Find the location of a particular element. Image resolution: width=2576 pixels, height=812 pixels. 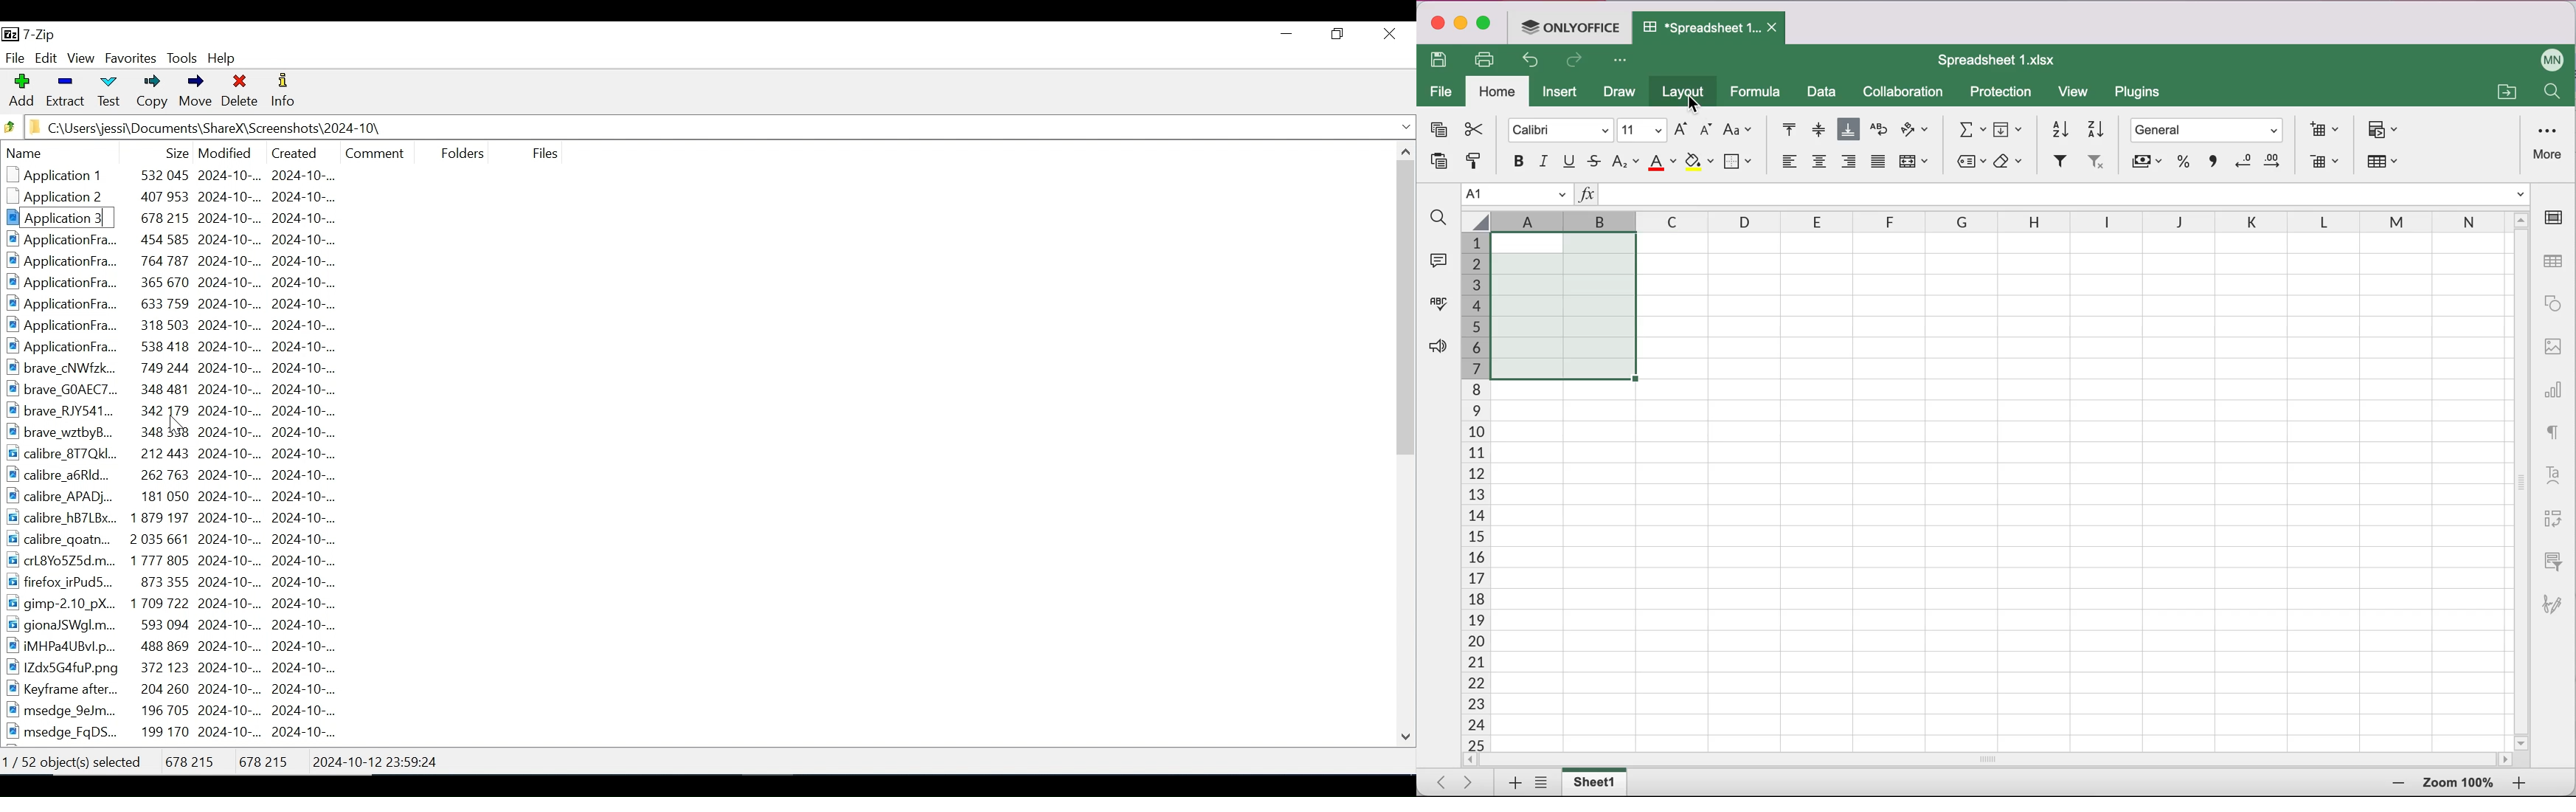

add comma is located at coordinates (2211, 165).